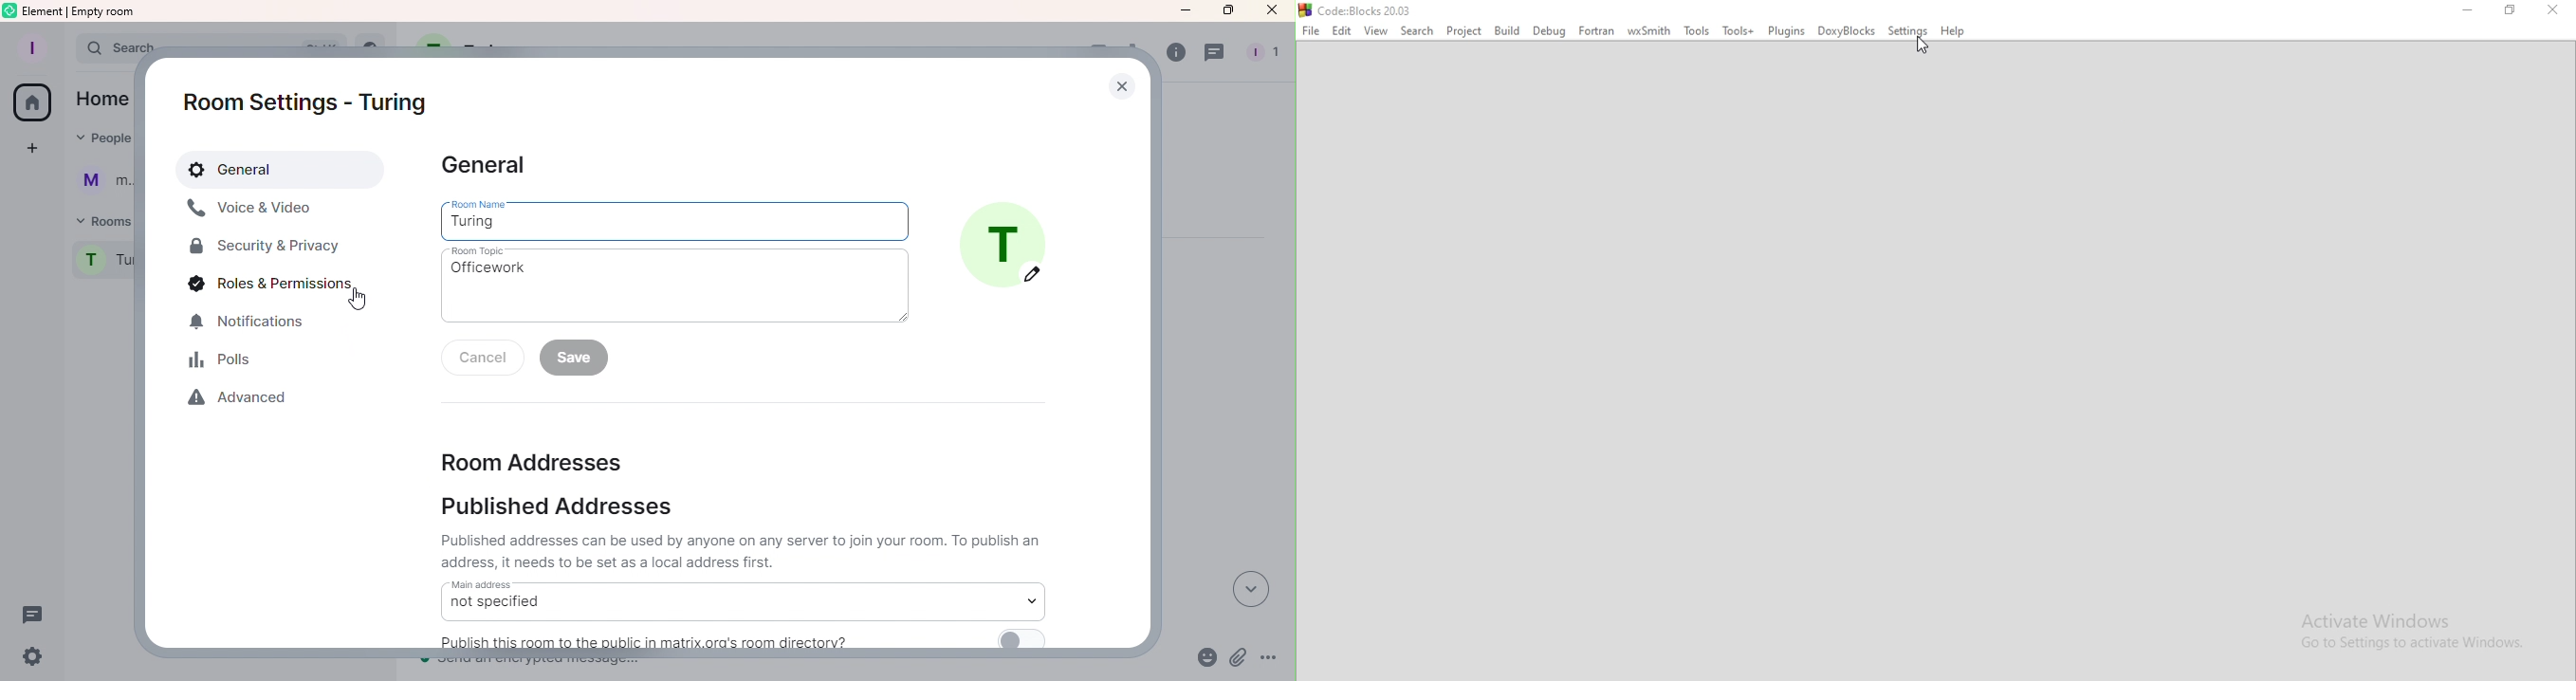 This screenshot has height=700, width=2576. Describe the element at coordinates (1377, 32) in the screenshot. I see `View` at that location.